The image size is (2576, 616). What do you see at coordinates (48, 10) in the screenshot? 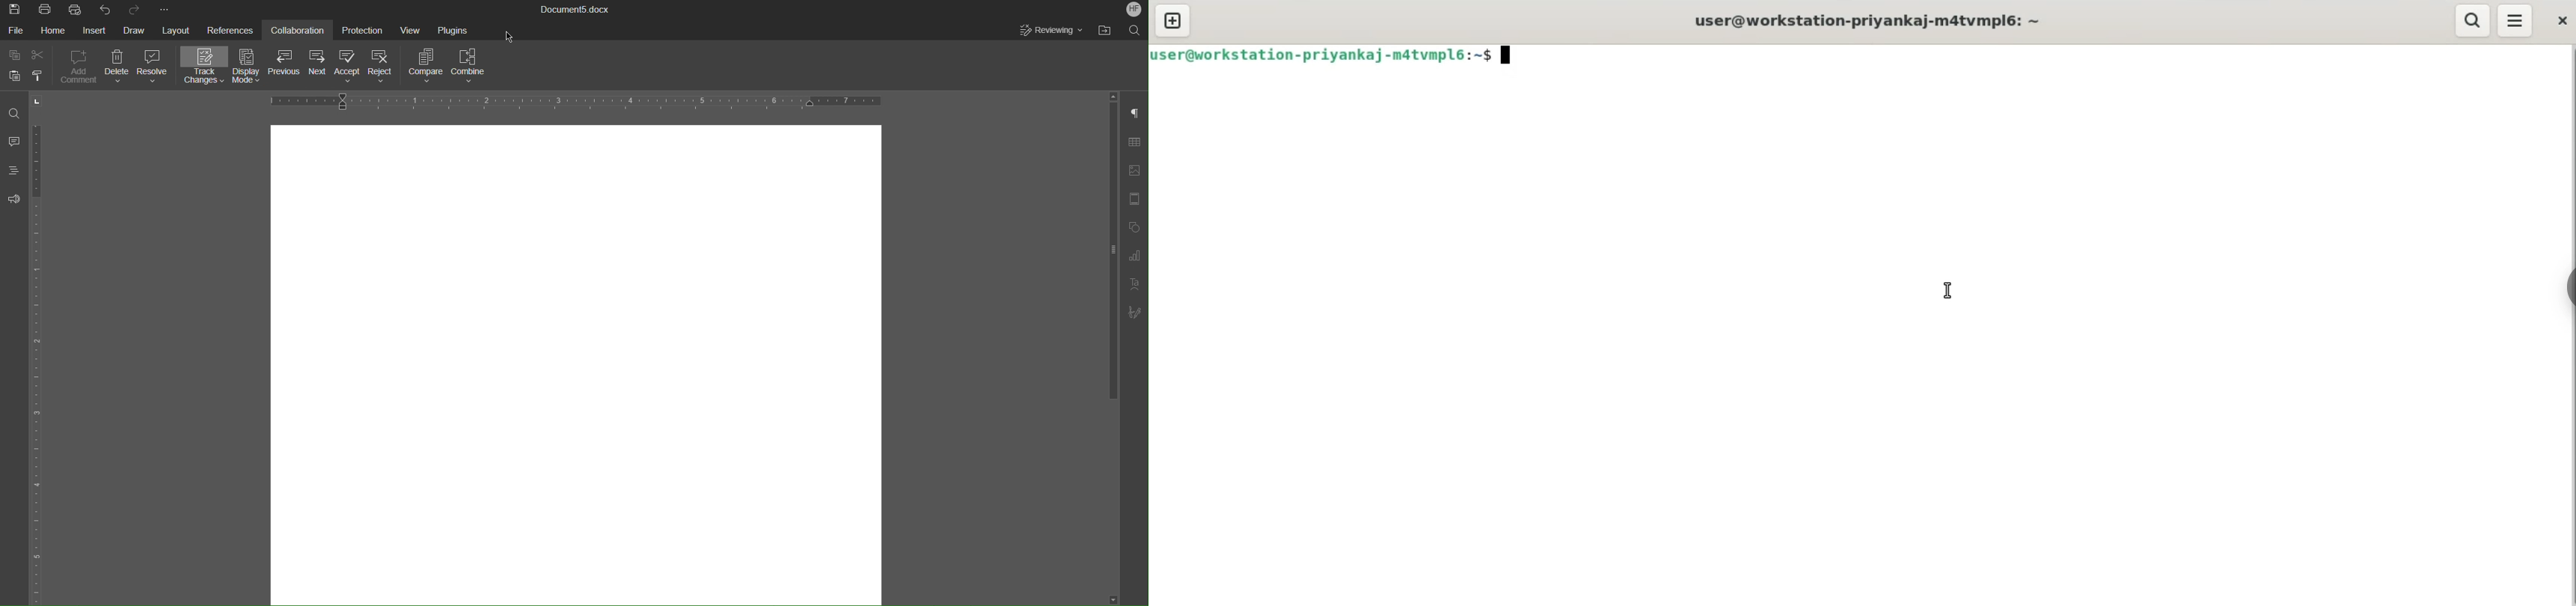
I see `Print` at bounding box center [48, 10].